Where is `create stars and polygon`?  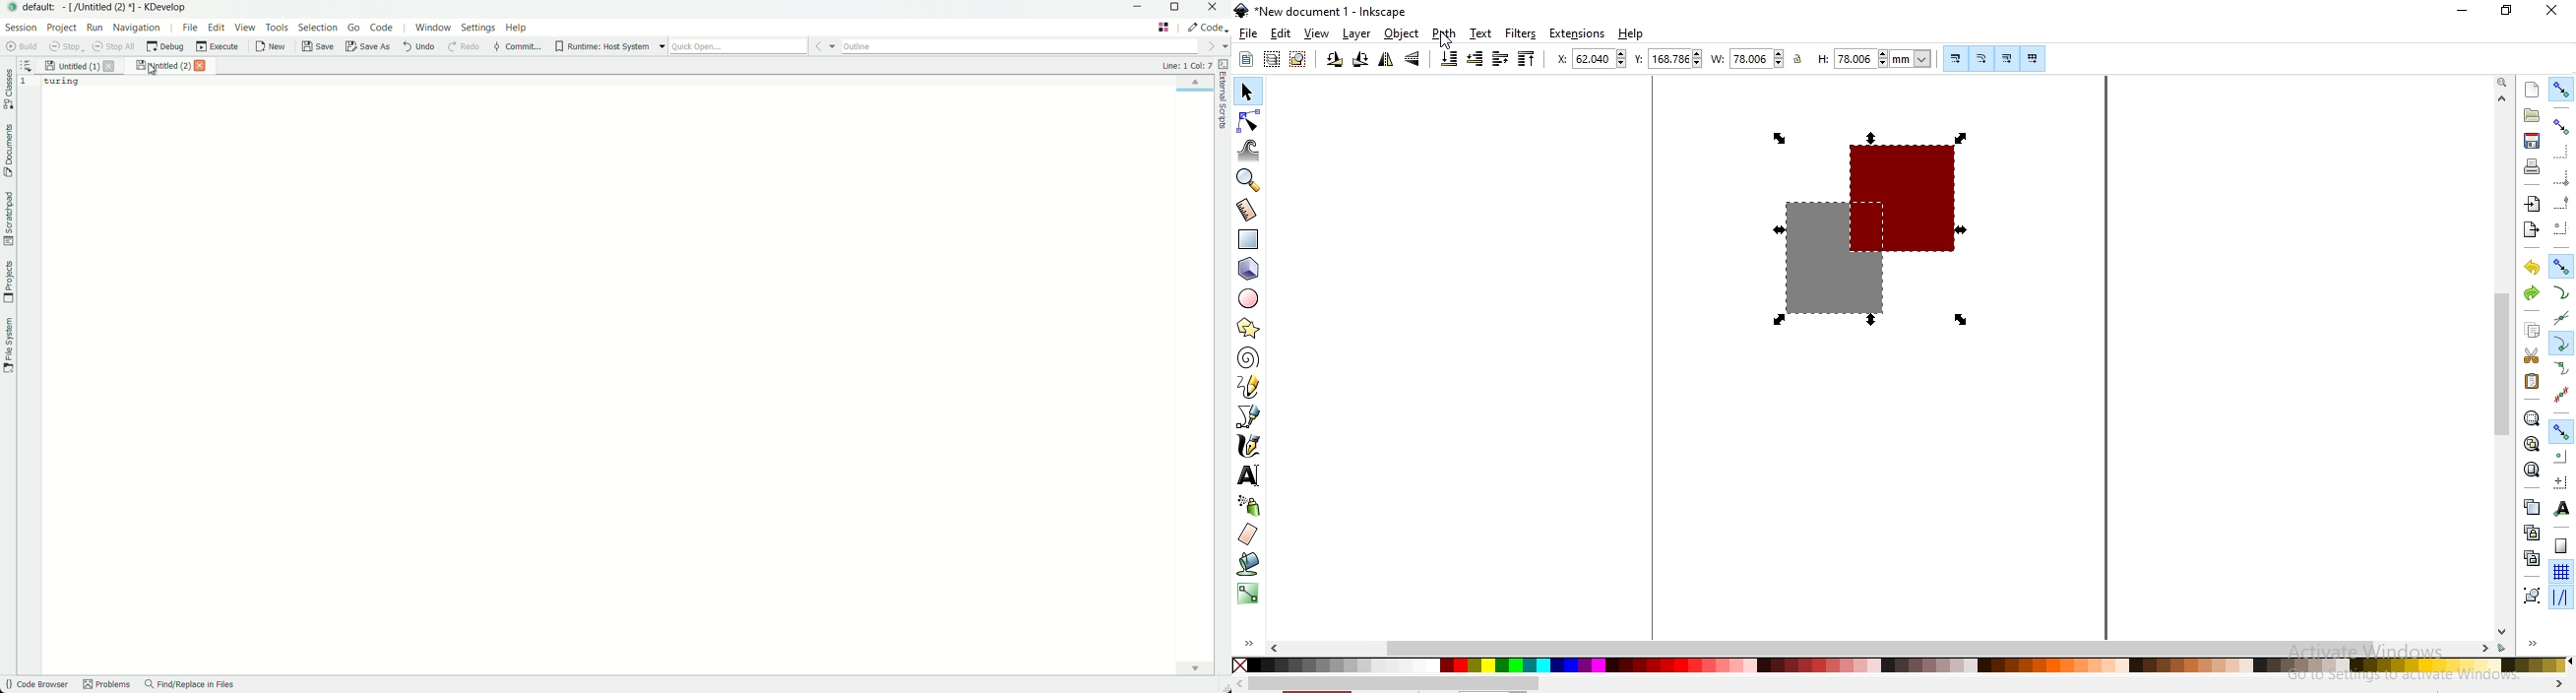 create stars and polygon is located at coordinates (1251, 328).